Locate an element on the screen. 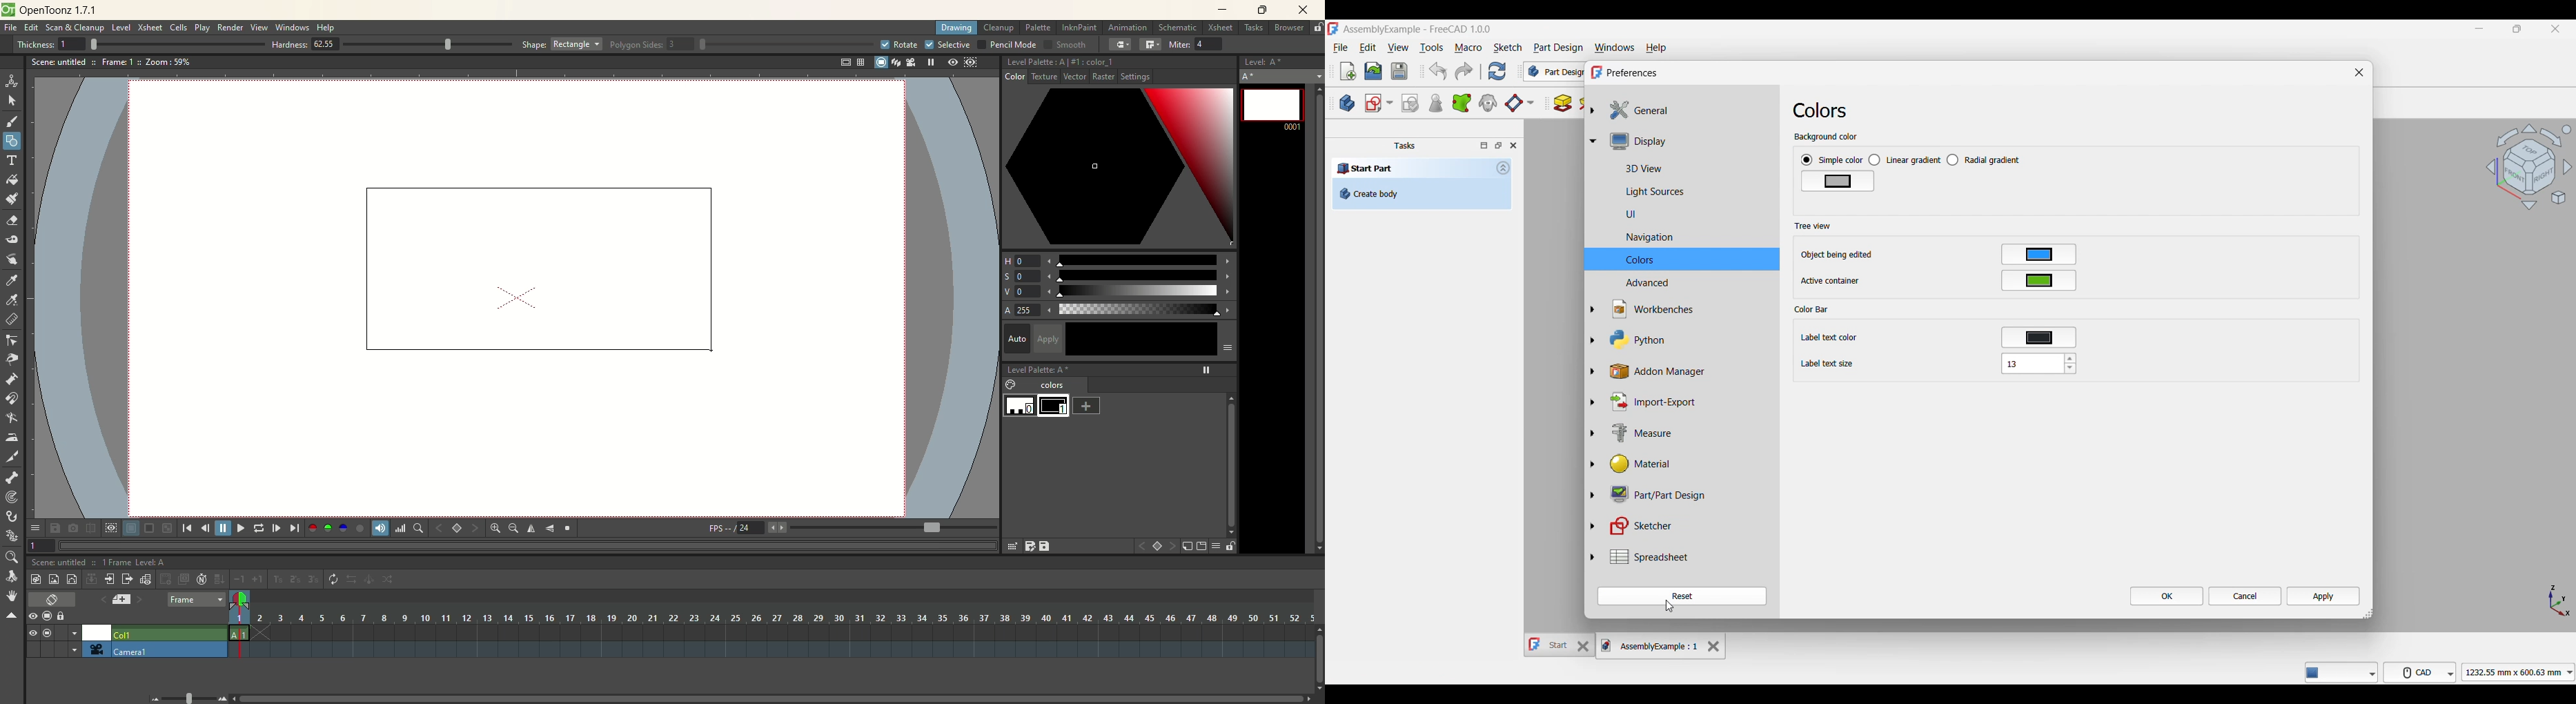 The height and width of the screenshot is (728, 2576). Tasks - pane title  is located at coordinates (1404, 145).